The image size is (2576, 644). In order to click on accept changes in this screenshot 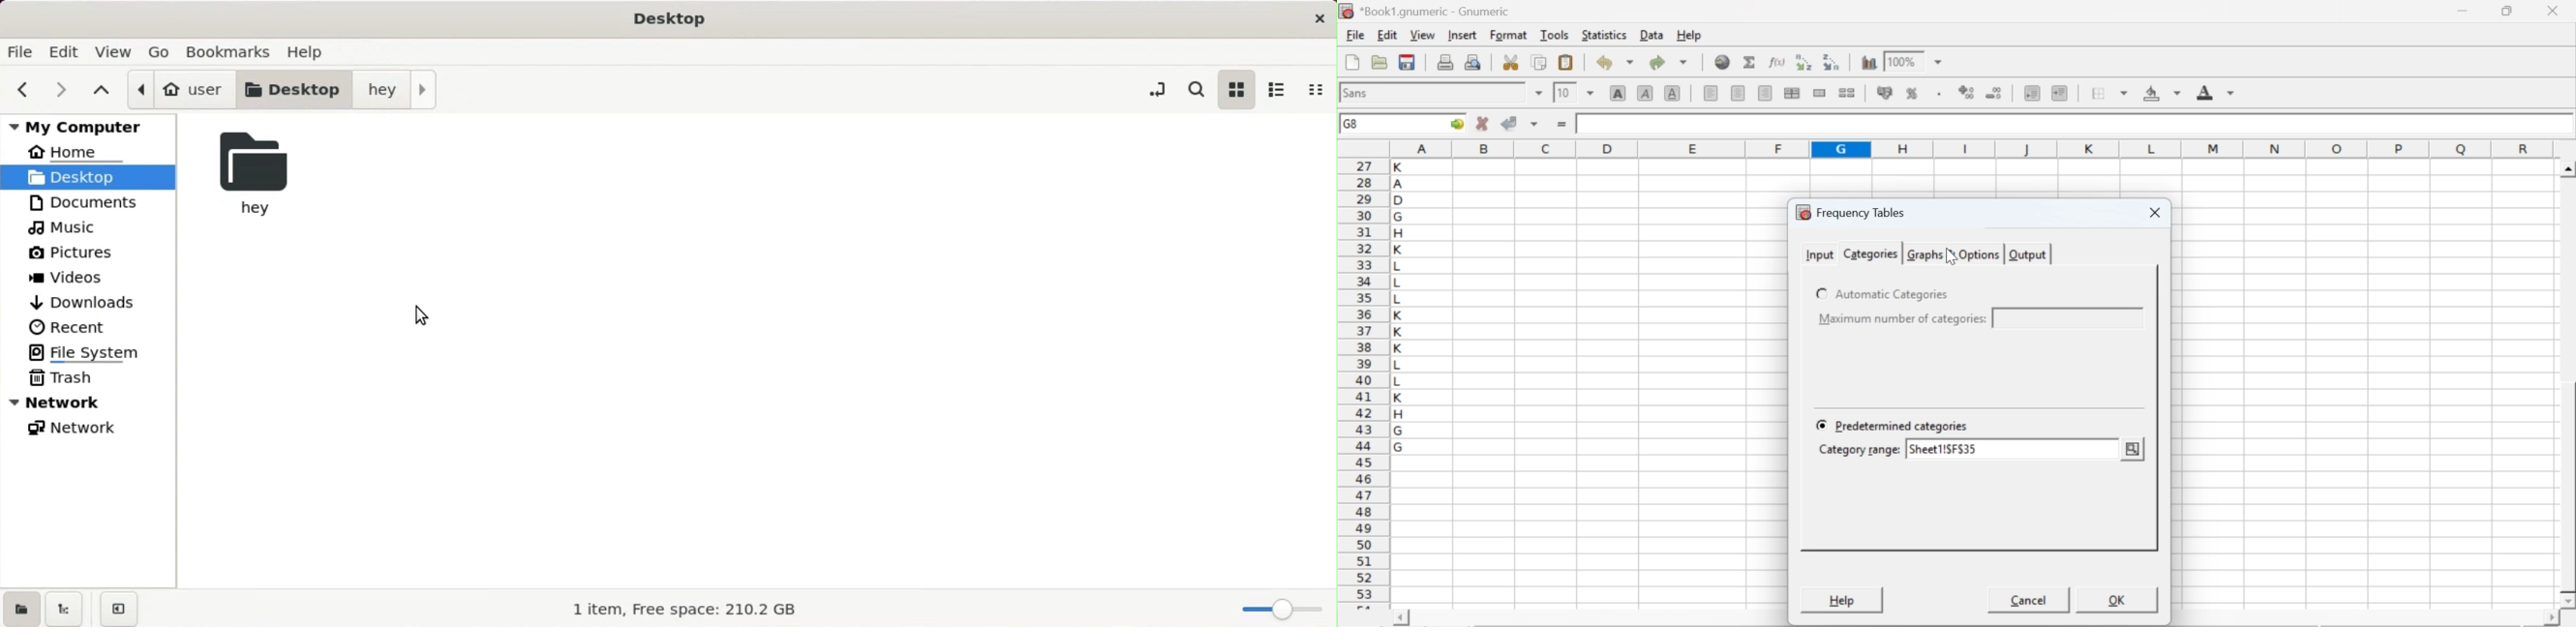, I will do `click(1510, 122)`.